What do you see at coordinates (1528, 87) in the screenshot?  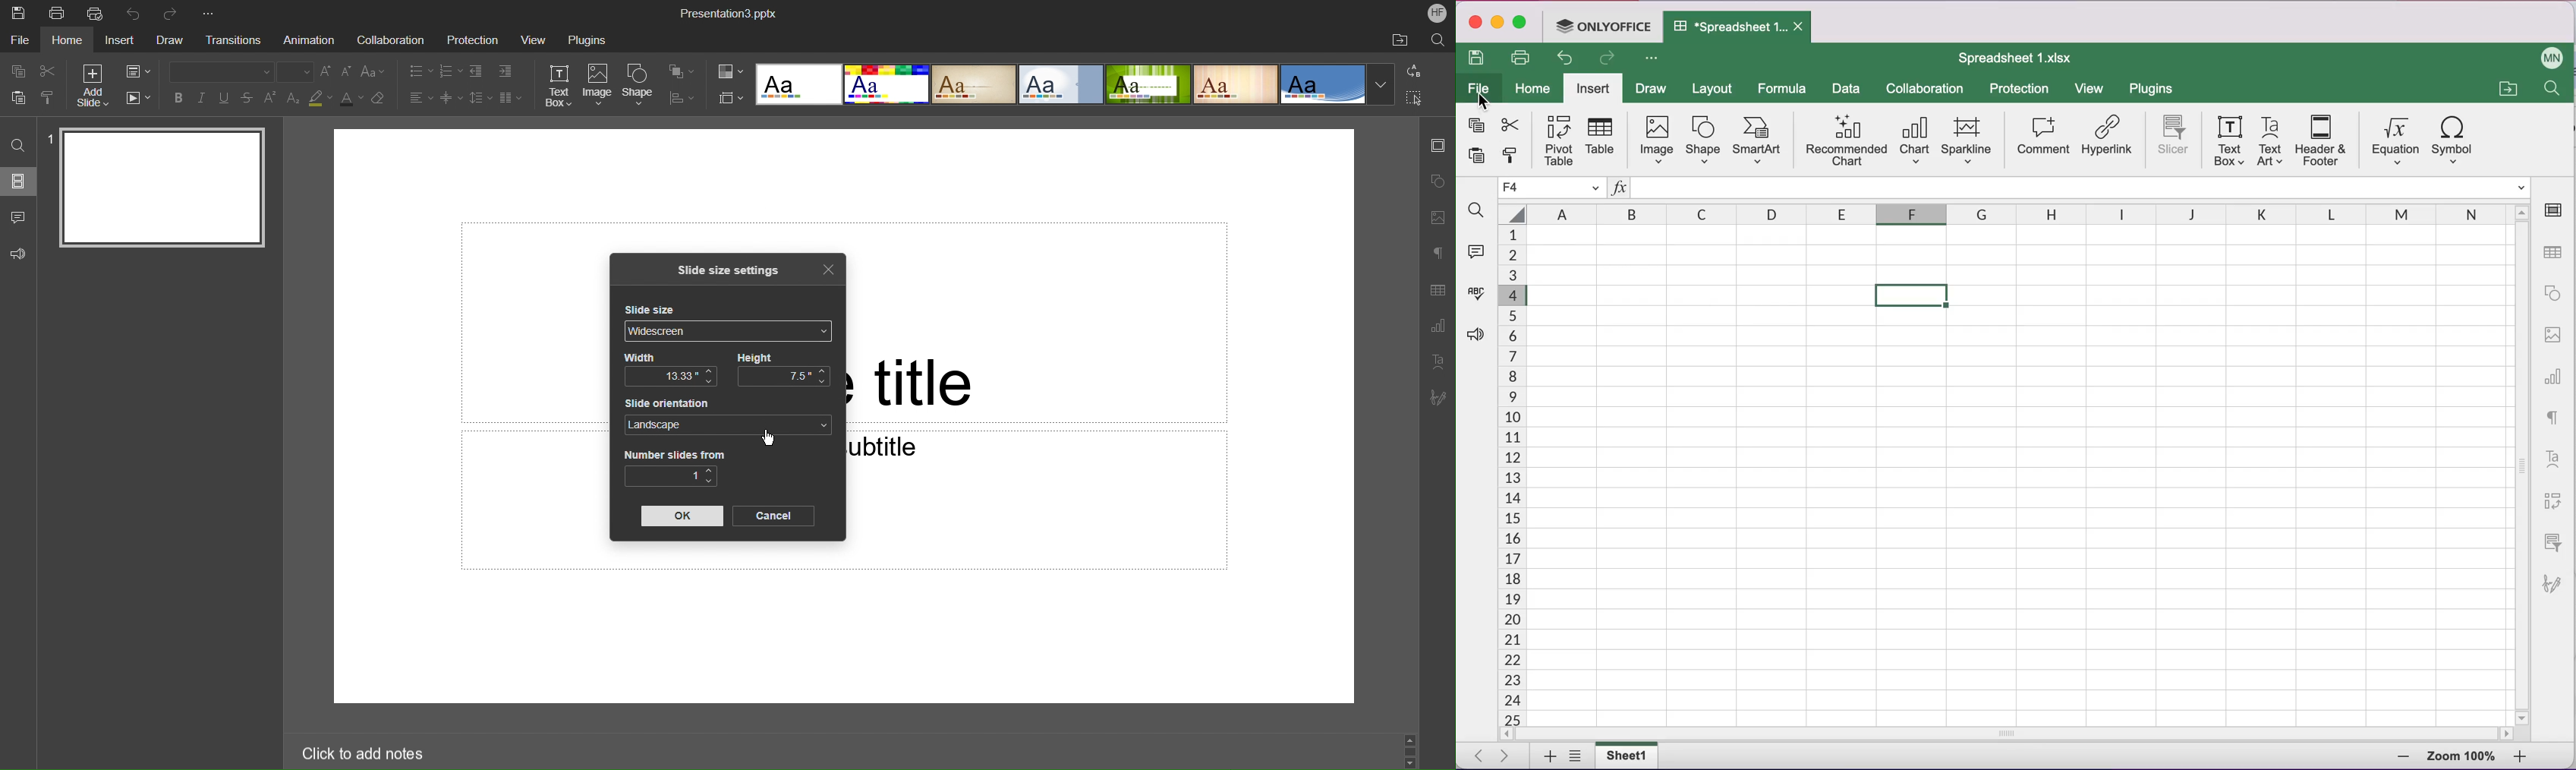 I see `home` at bounding box center [1528, 87].